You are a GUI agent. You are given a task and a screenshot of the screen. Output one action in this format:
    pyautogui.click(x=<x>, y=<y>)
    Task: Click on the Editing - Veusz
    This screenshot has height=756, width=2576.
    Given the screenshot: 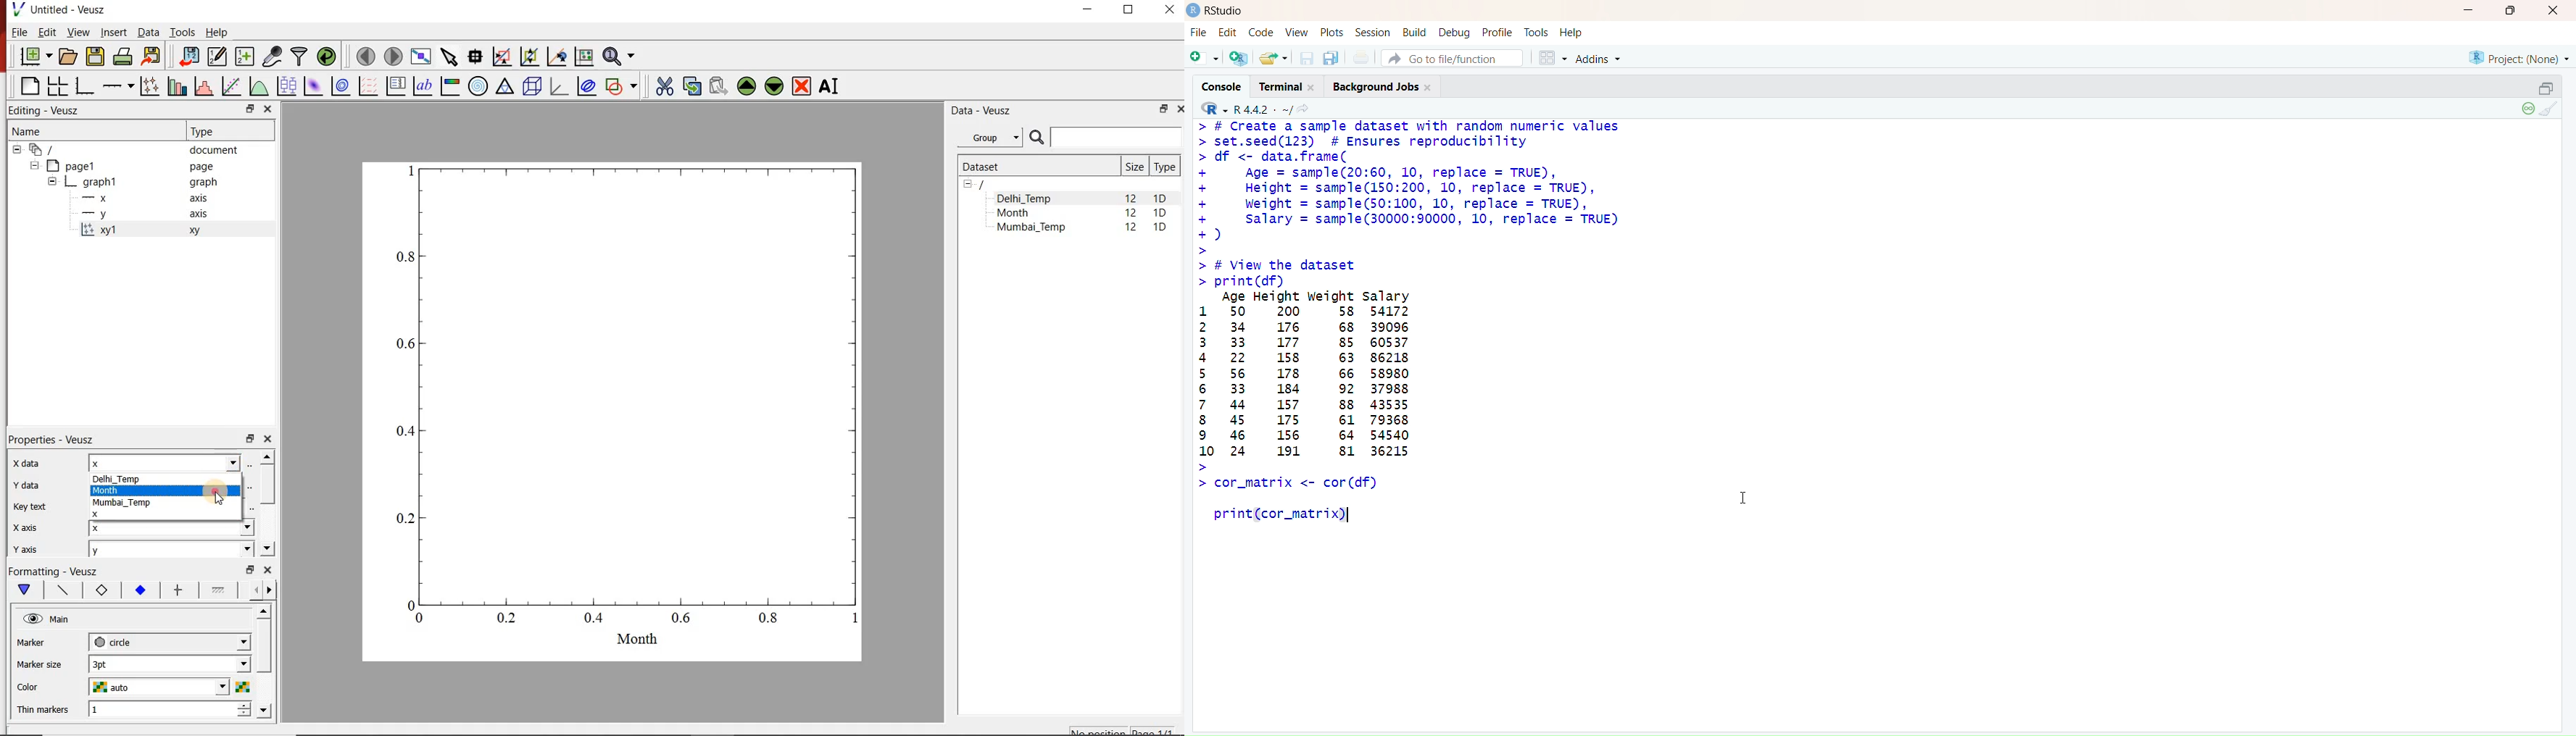 What is the action you would take?
    pyautogui.click(x=52, y=109)
    